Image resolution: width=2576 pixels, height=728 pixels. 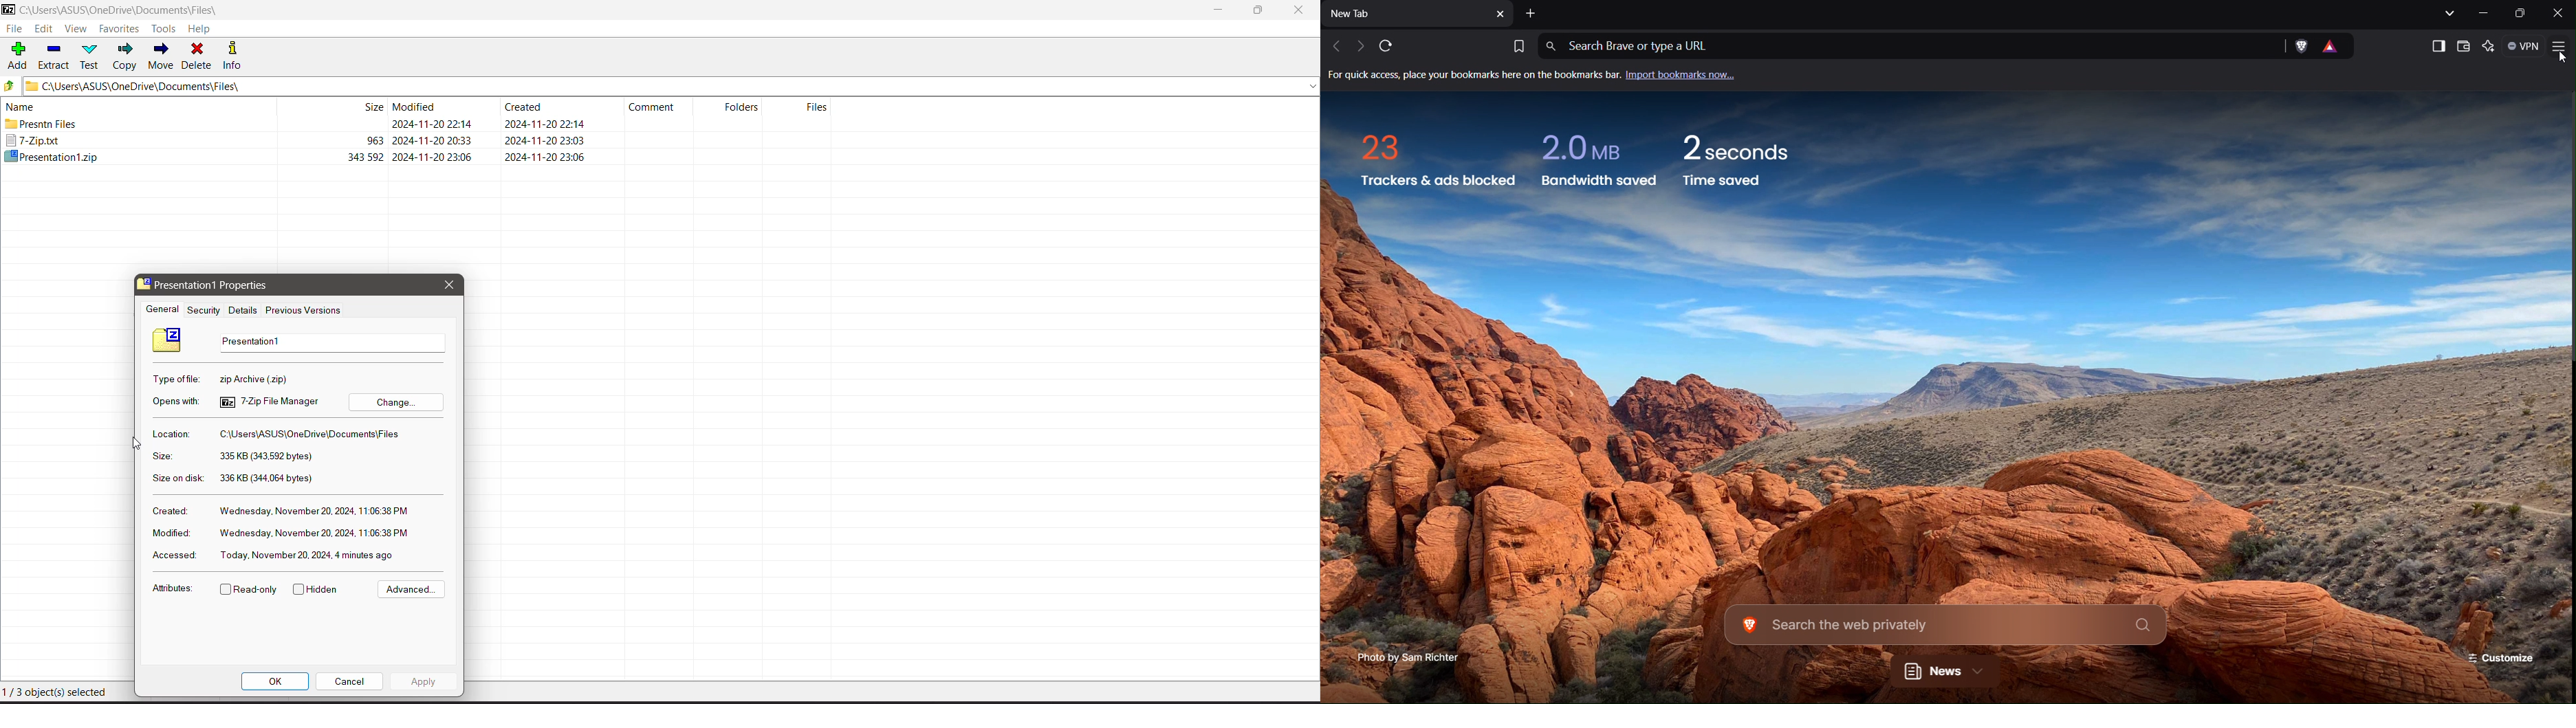 What do you see at coordinates (172, 556) in the screenshot?
I see `Accessed` at bounding box center [172, 556].